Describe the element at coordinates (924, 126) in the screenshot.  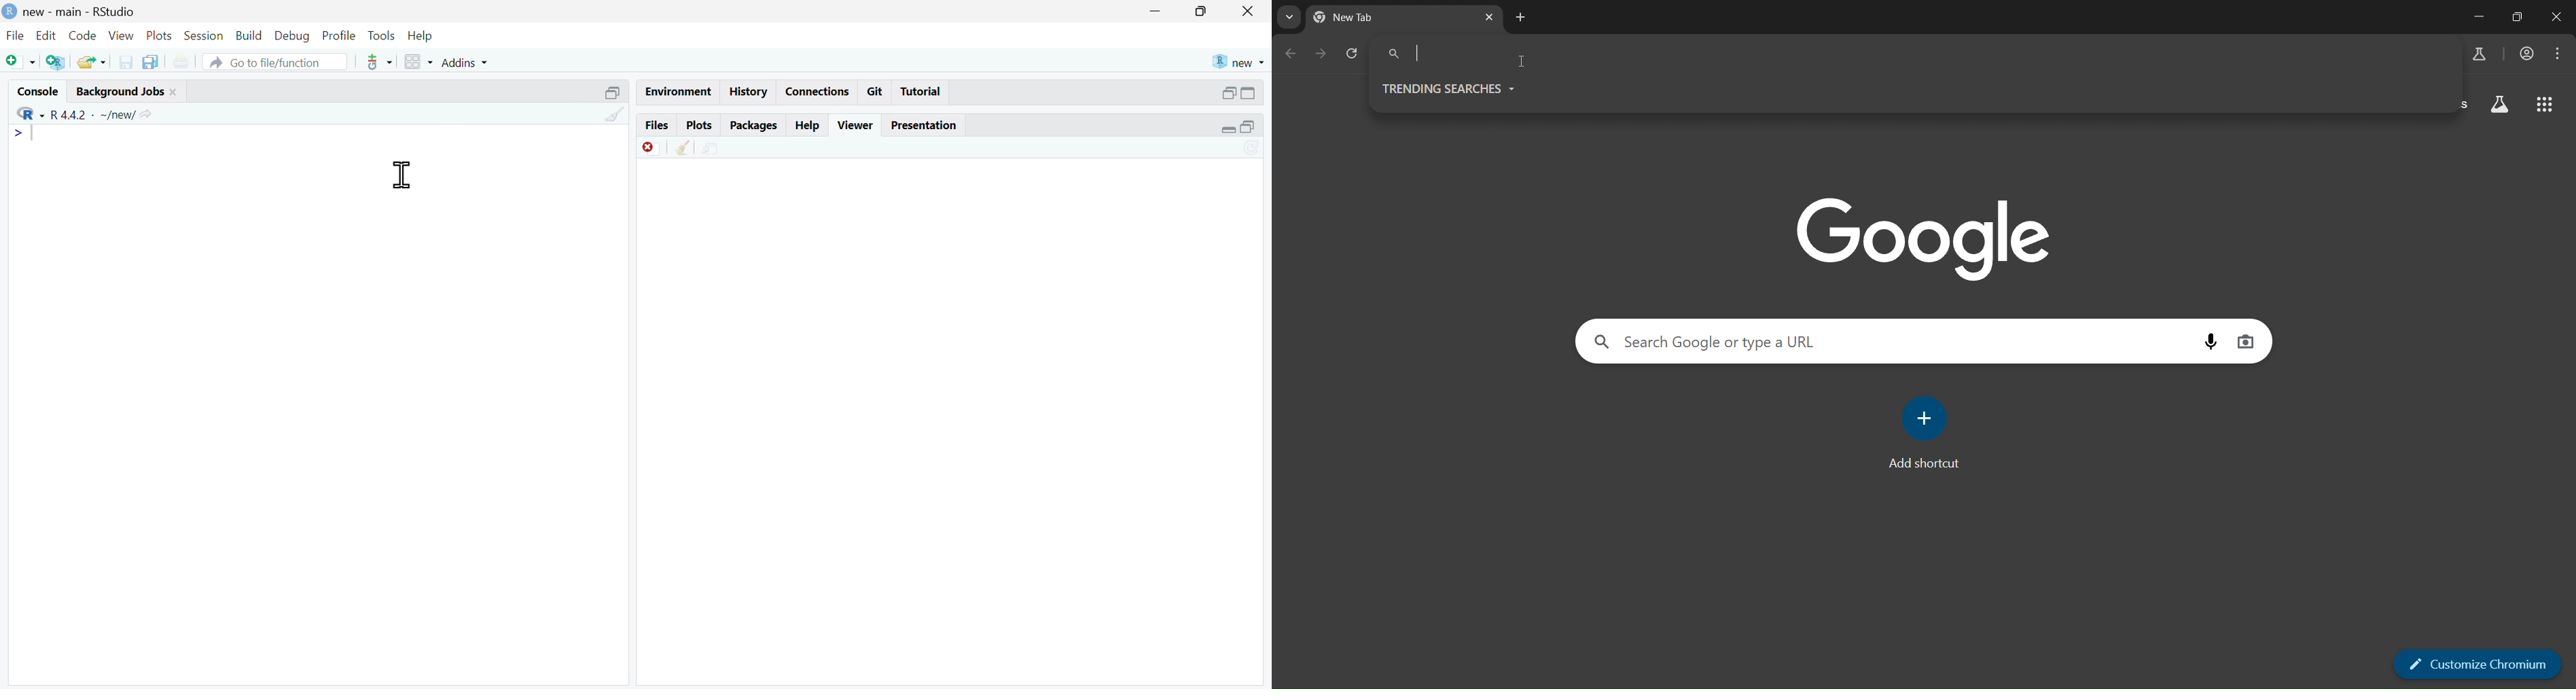
I see `Presentation` at that location.